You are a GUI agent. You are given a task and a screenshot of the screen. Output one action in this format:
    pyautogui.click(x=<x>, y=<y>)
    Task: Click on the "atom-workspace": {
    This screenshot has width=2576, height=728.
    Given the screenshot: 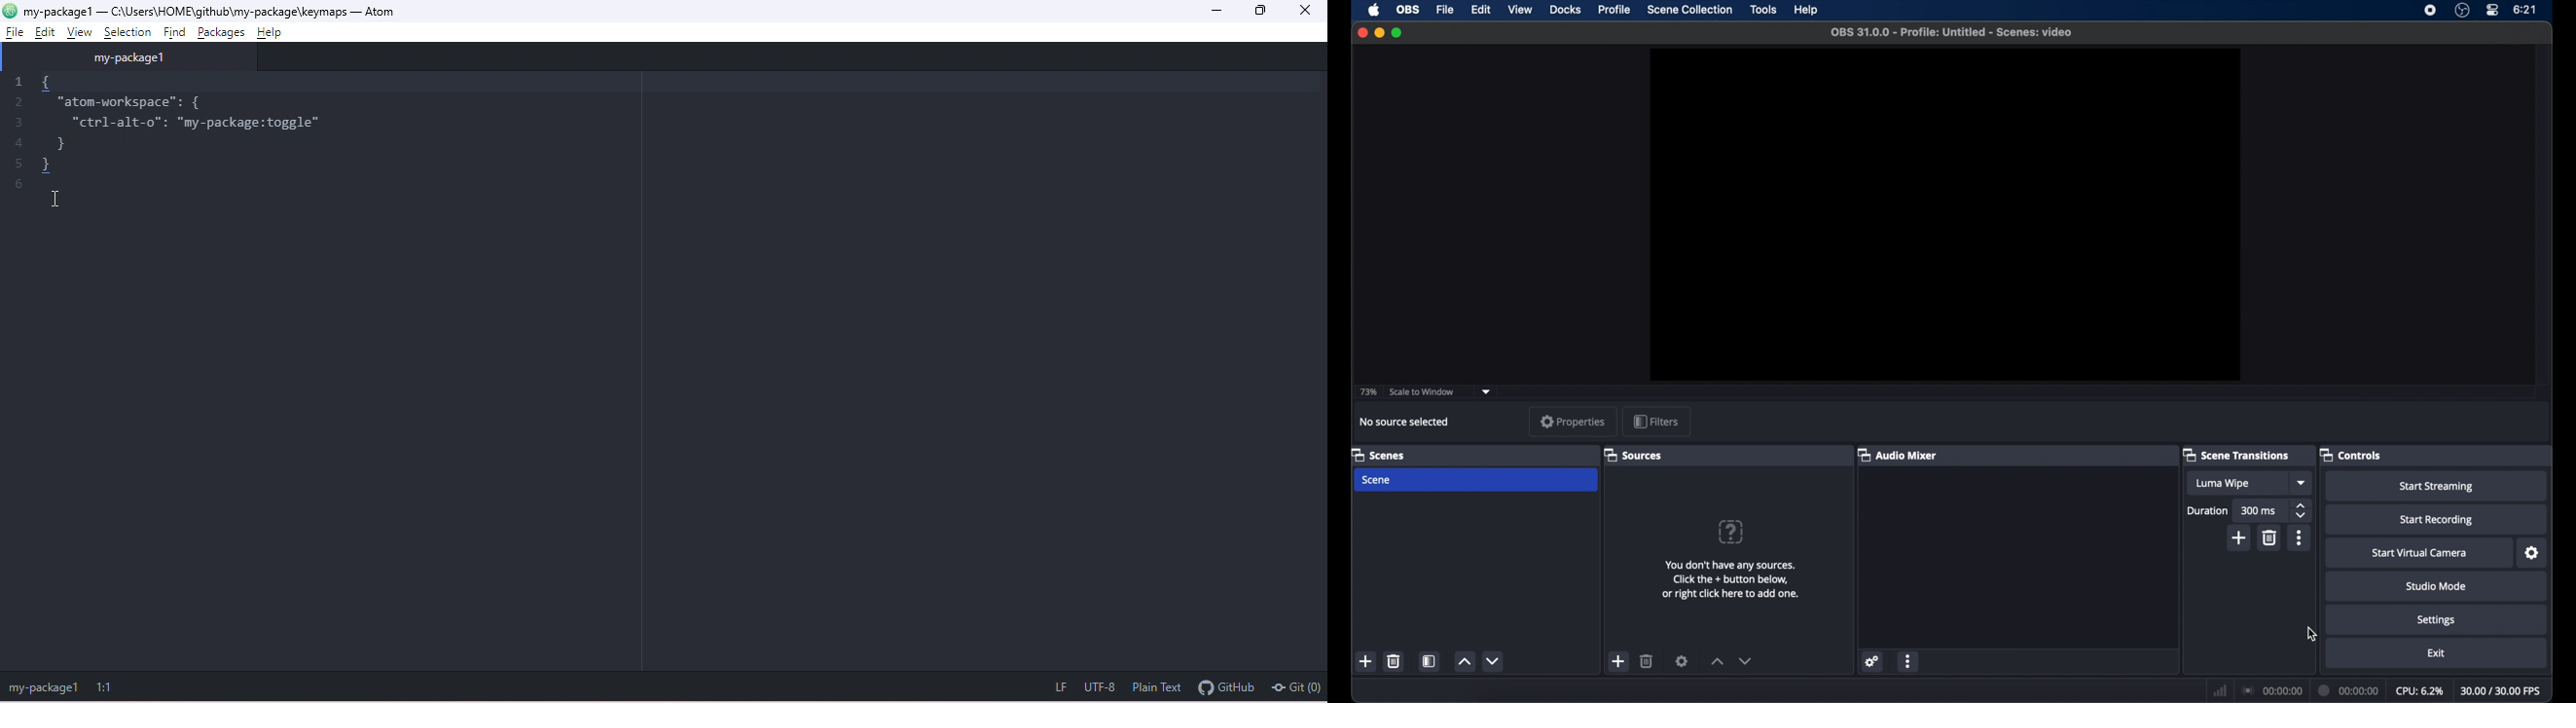 What is the action you would take?
    pyautogui.click(x=167, y=102)
    